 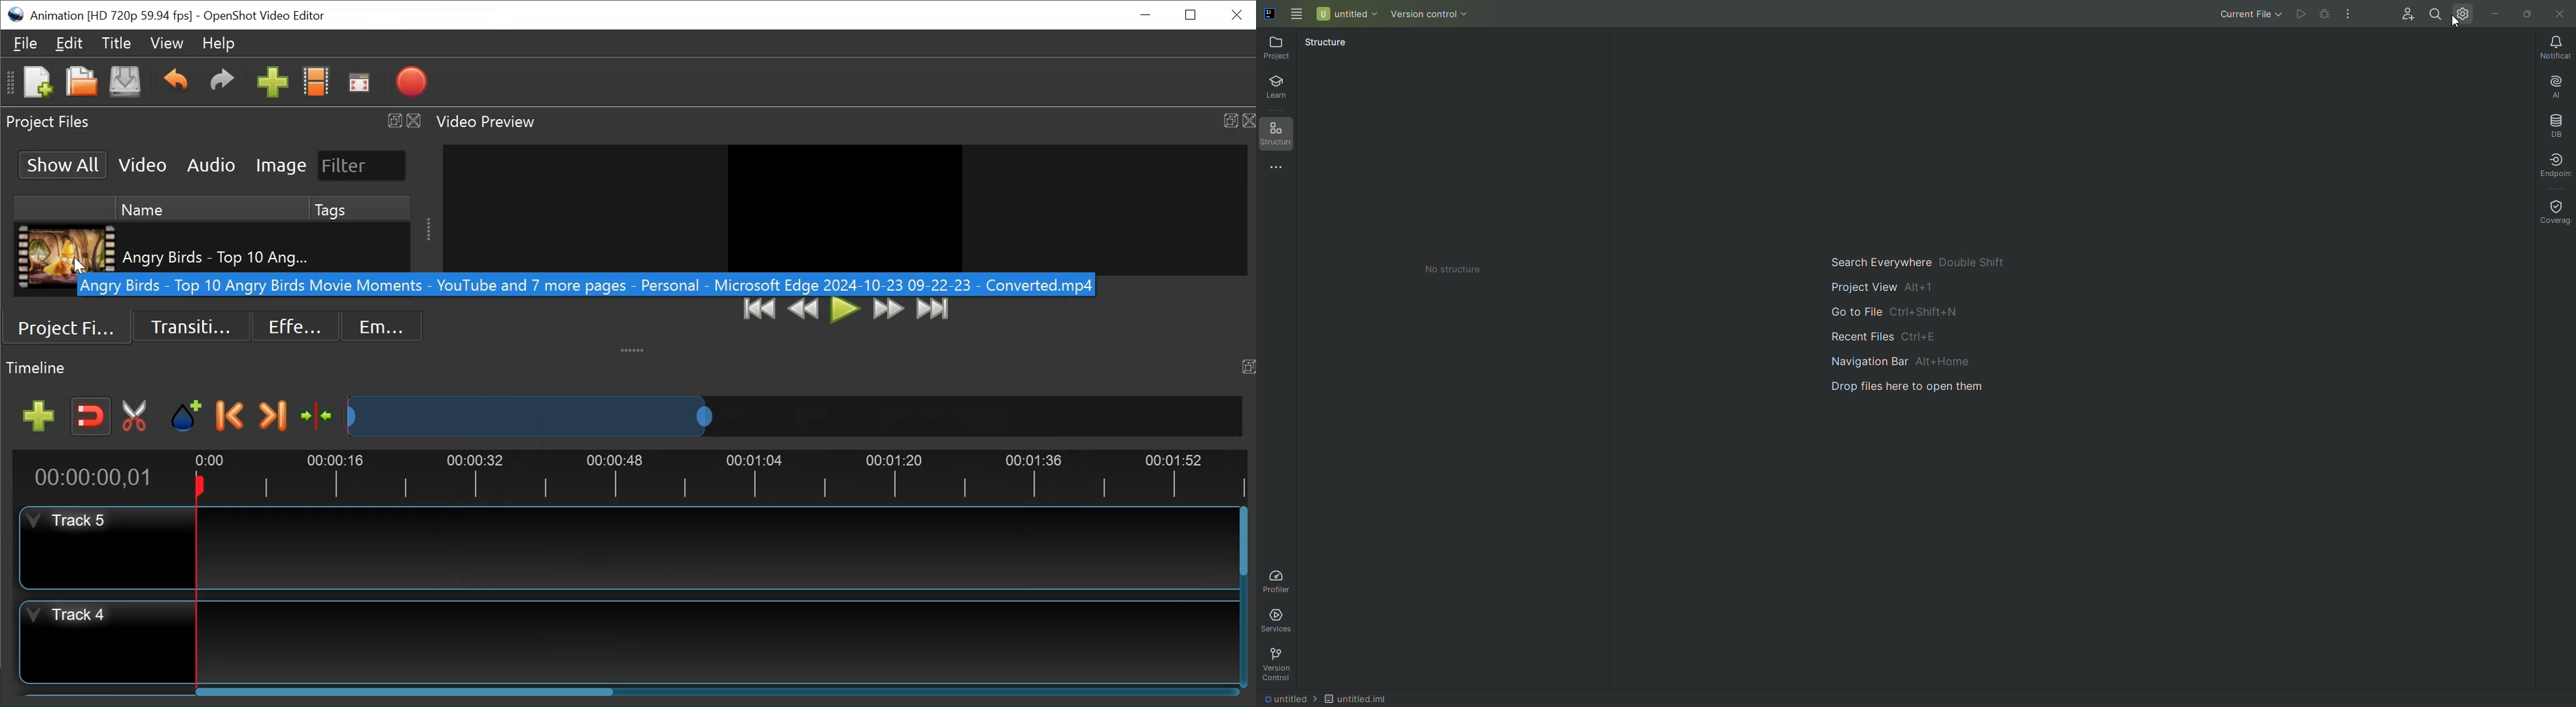 What do you see at coordinates (1281, 664) in the screenshot?
I see `Version Control` at bounding box center [1281, 664].